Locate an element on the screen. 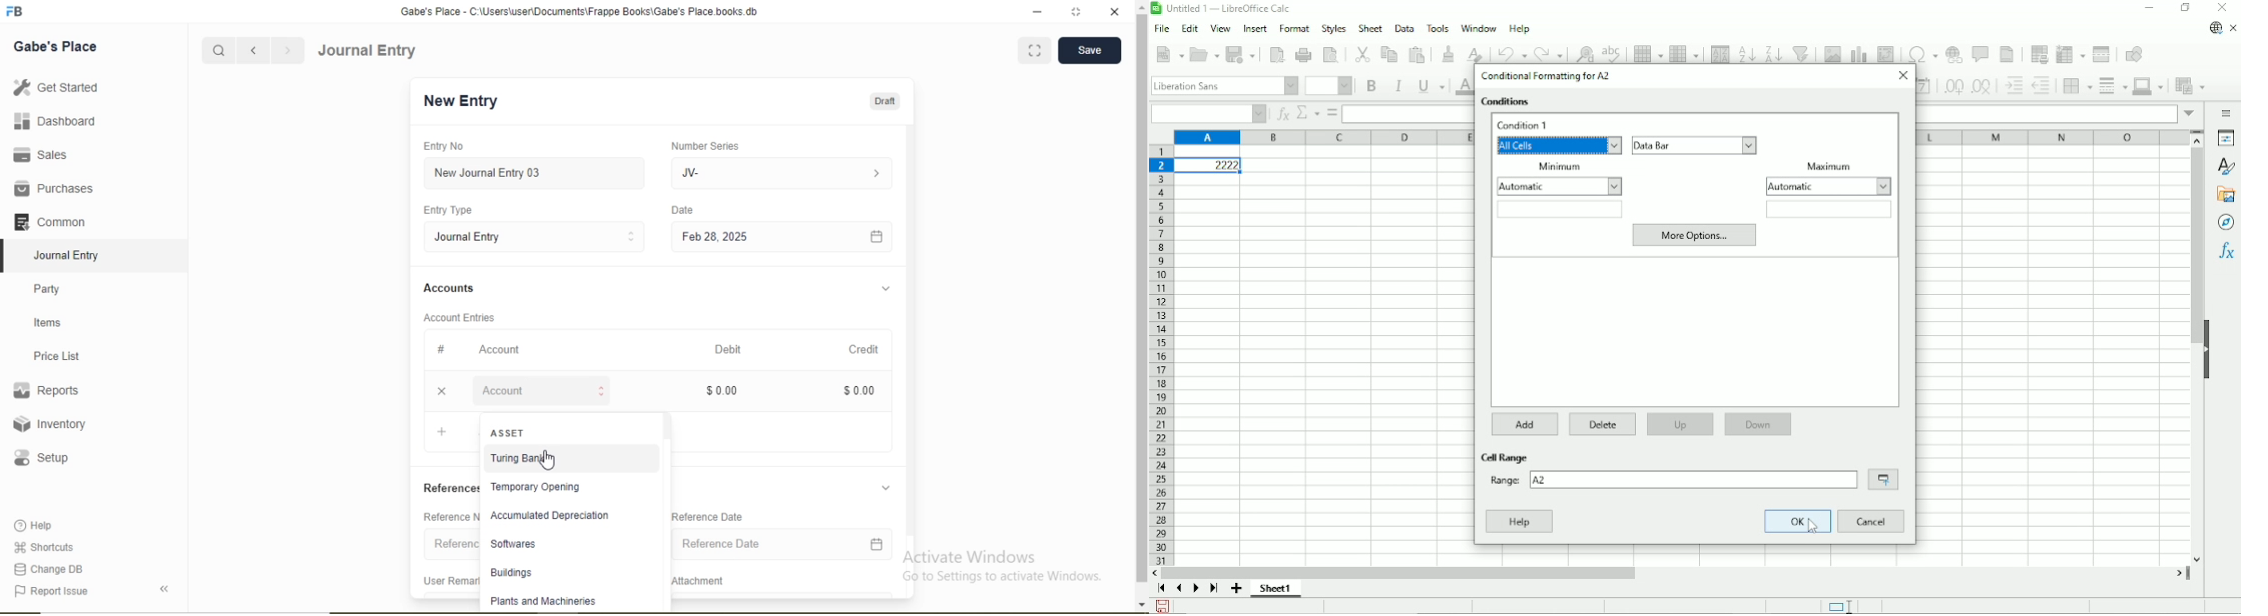  References is located at coordinates (450, 487).